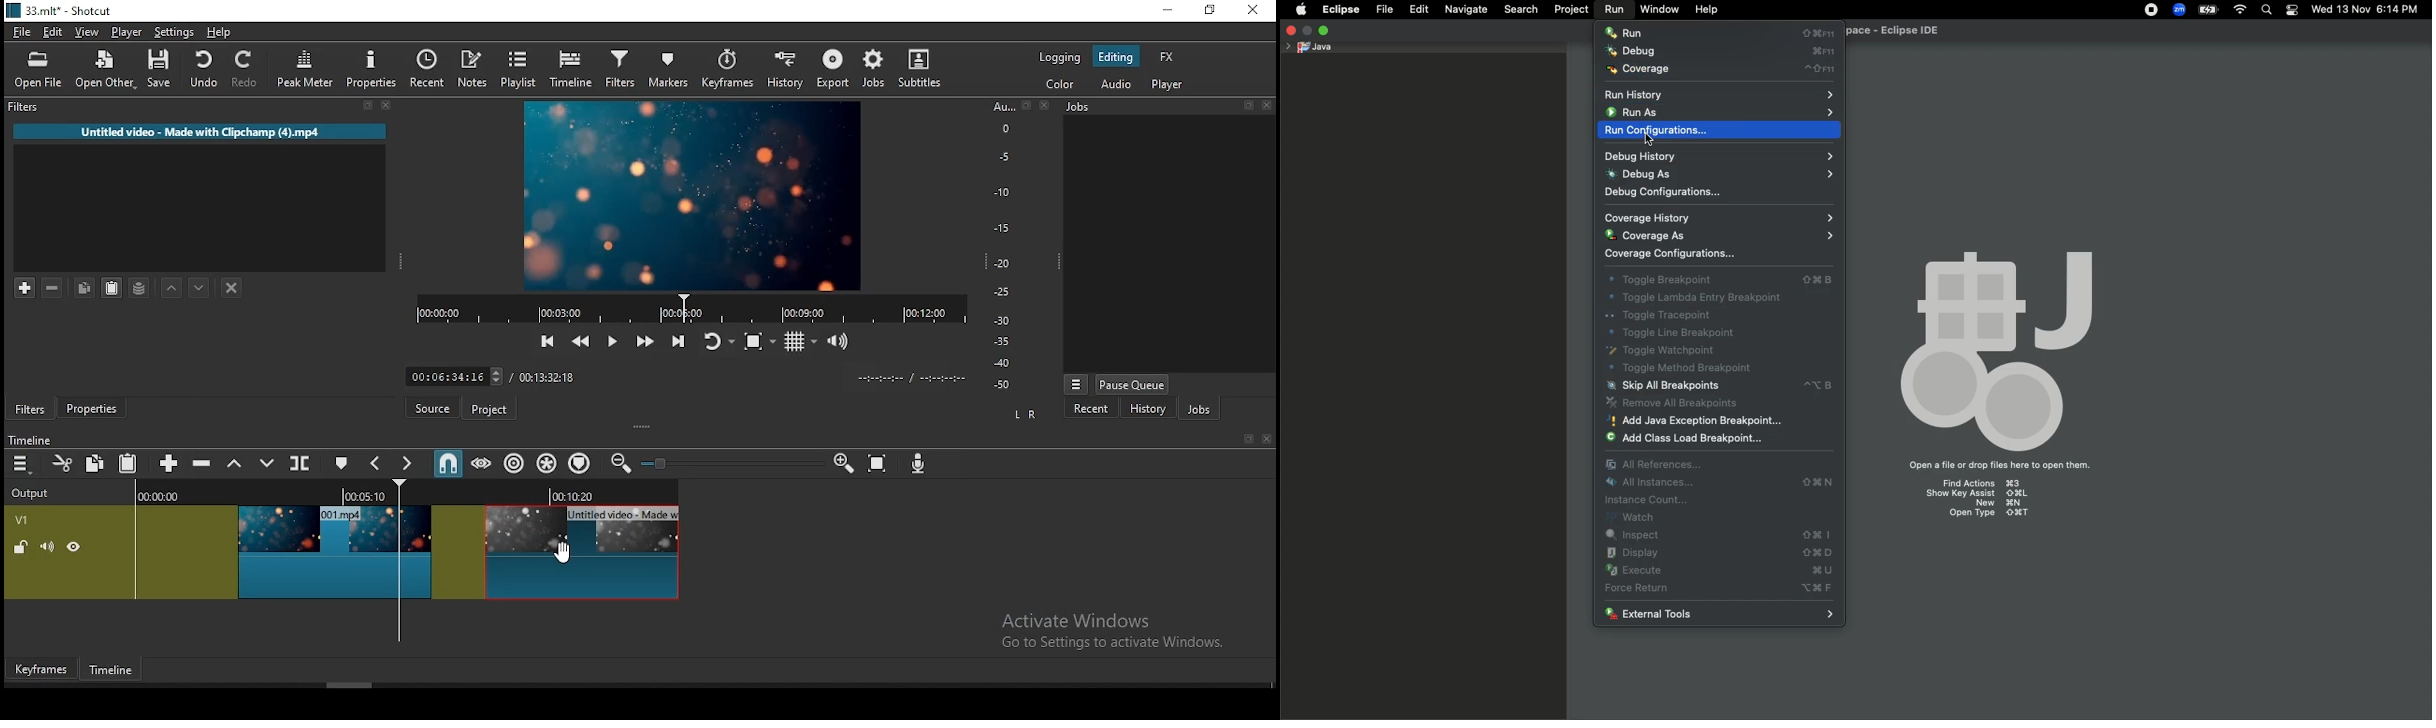 Image resolution: width=2436 pixels, height=728 pixels. What do you see at coordinates (344, 464) in the screenshot?
I see `create/edit marker` at bounding box center [344, 464].